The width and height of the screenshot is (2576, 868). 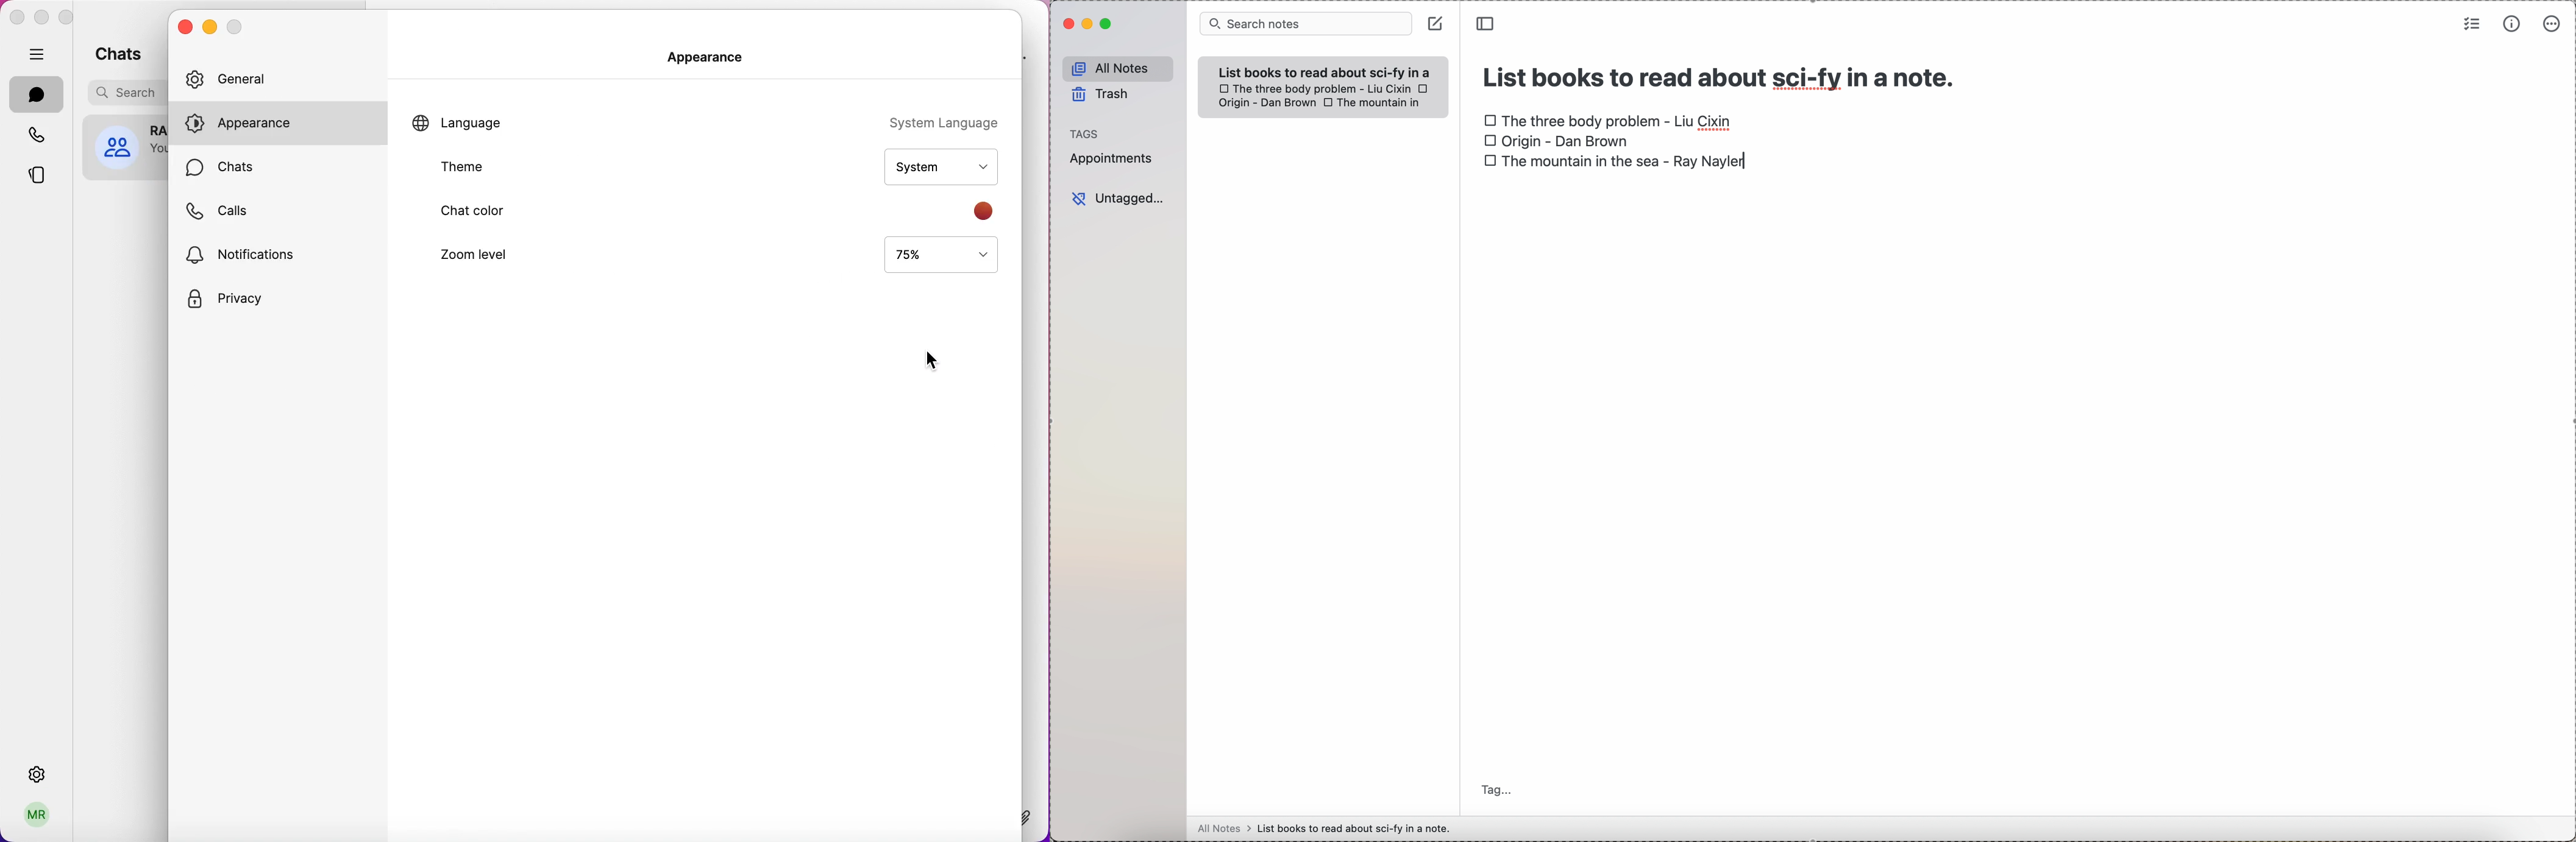 What do you see at coordinates (183, 27) in the screenshot?
I see `close` at bounding box center [183, 27].